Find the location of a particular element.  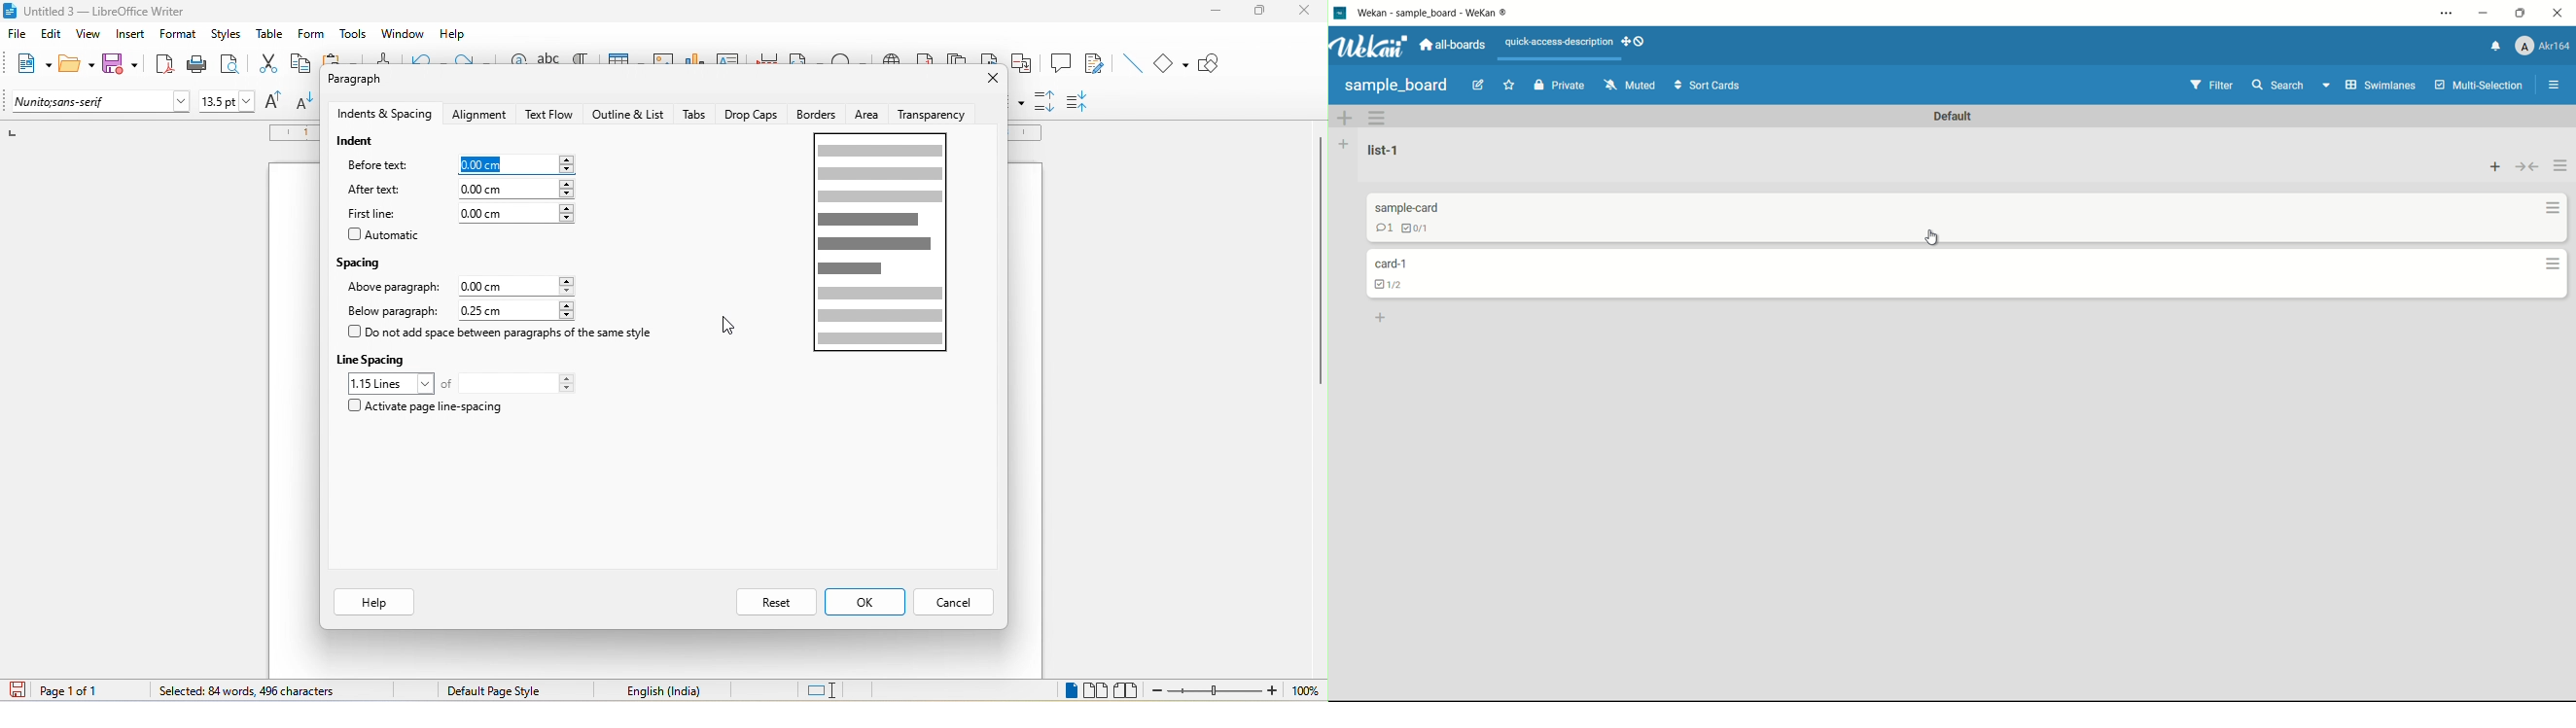

after text is located at coordinates (373, 189).